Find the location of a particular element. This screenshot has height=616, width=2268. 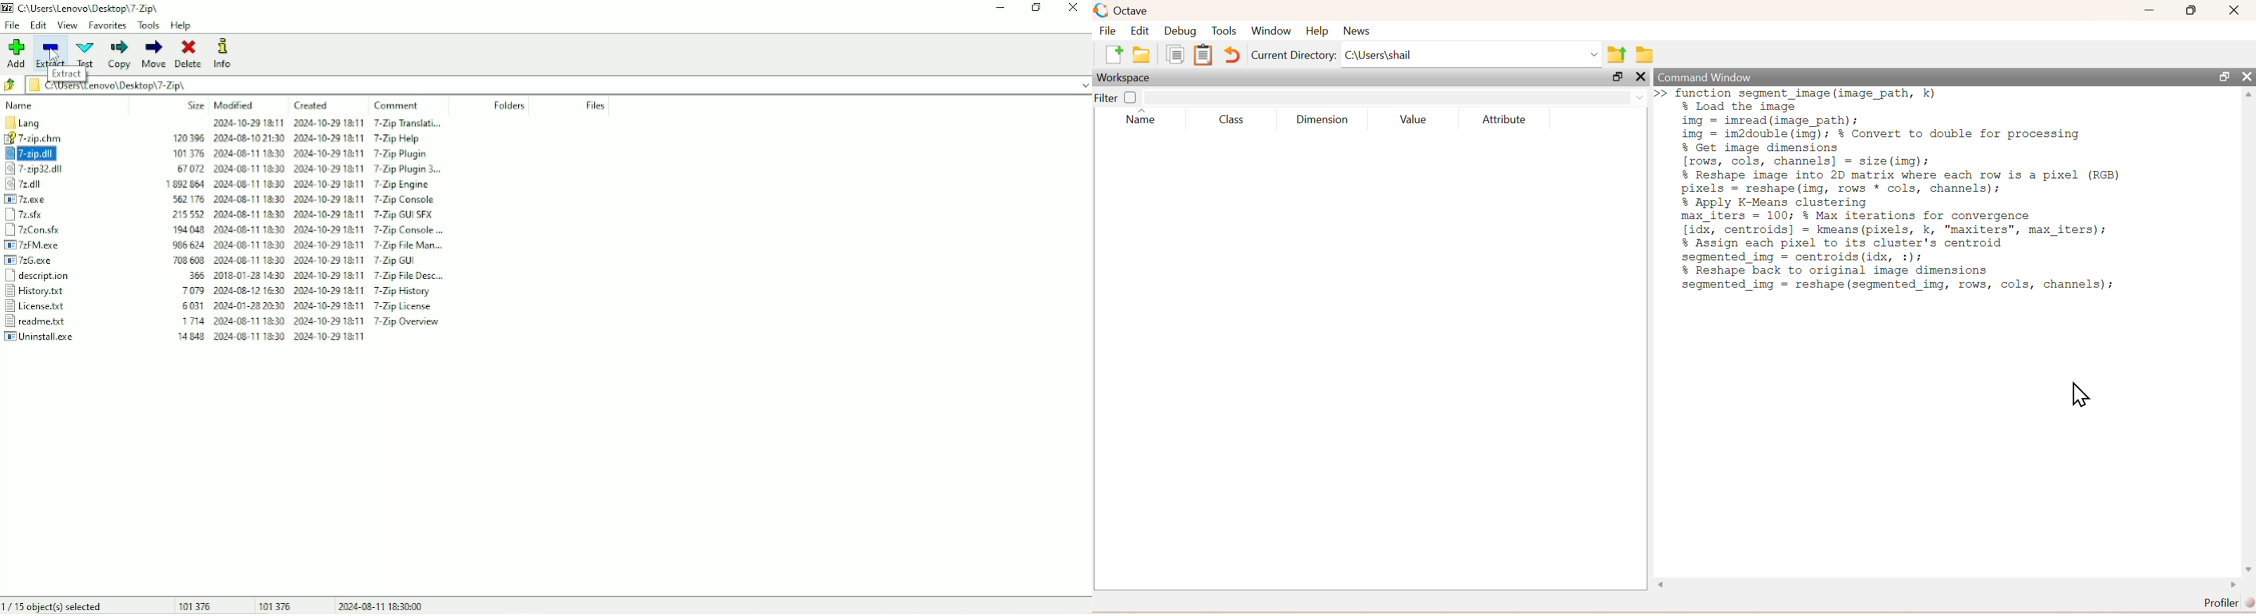

Minimize is located at coordinates (1000, 7).